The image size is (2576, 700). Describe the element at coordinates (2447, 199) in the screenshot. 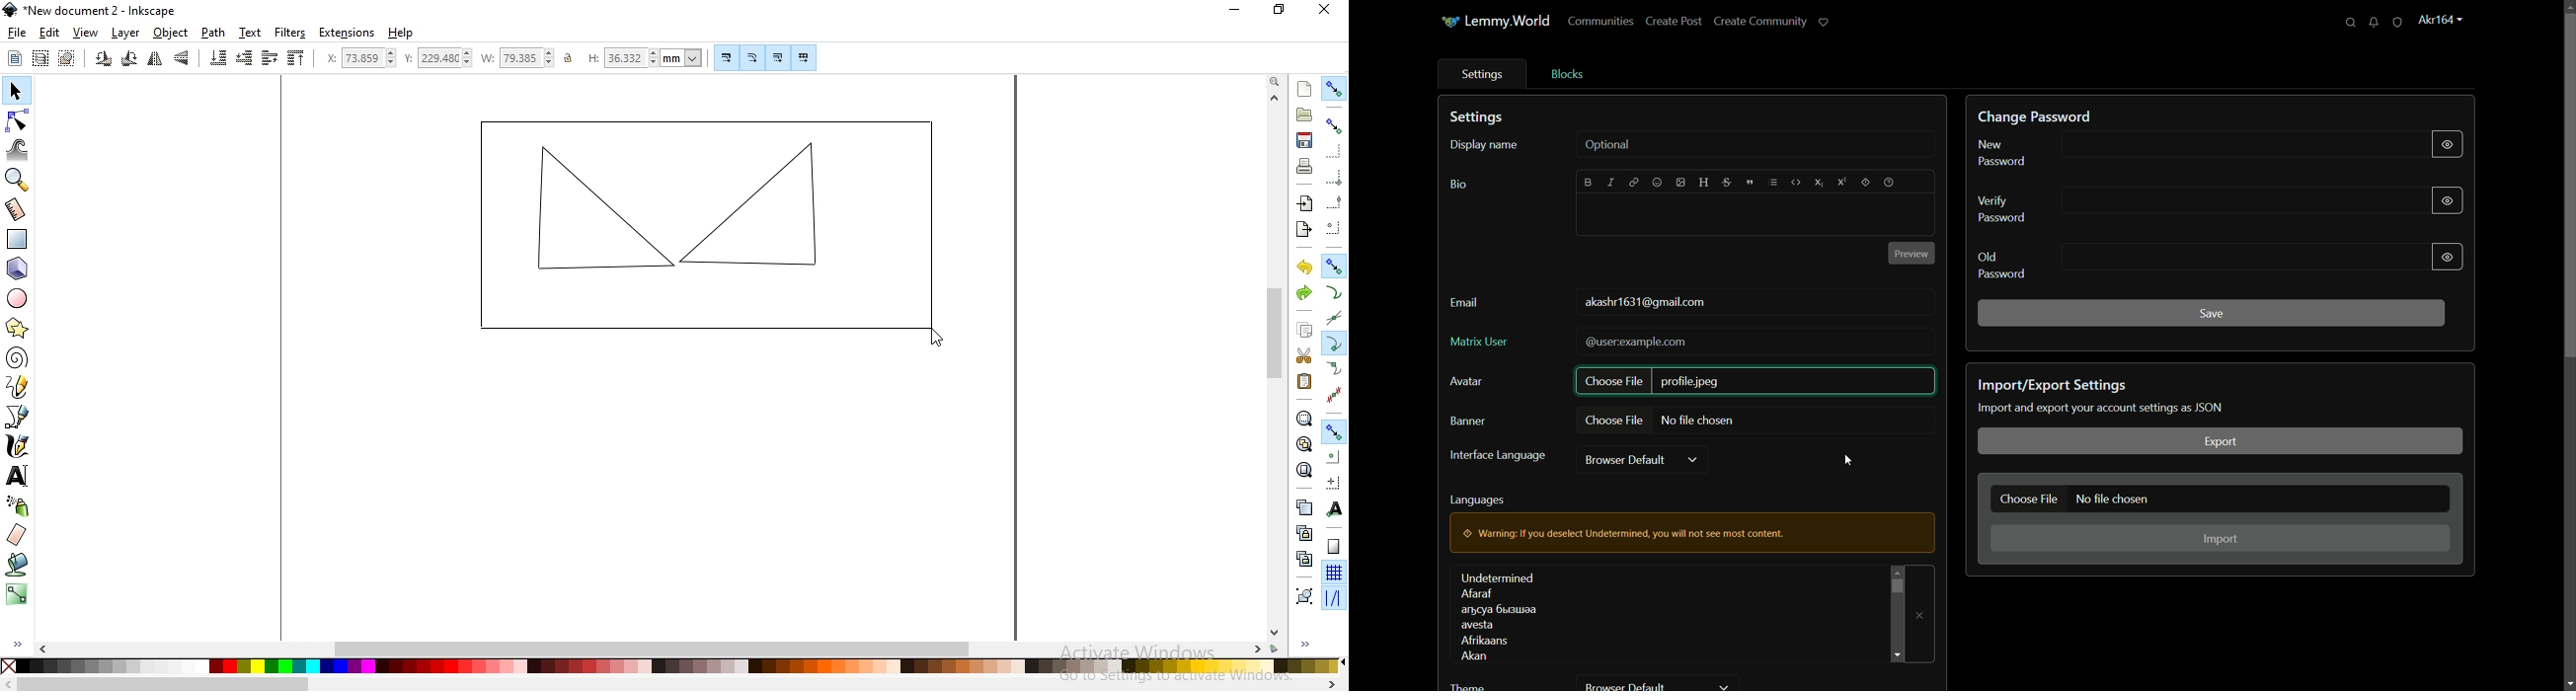

I see `show` at that location.